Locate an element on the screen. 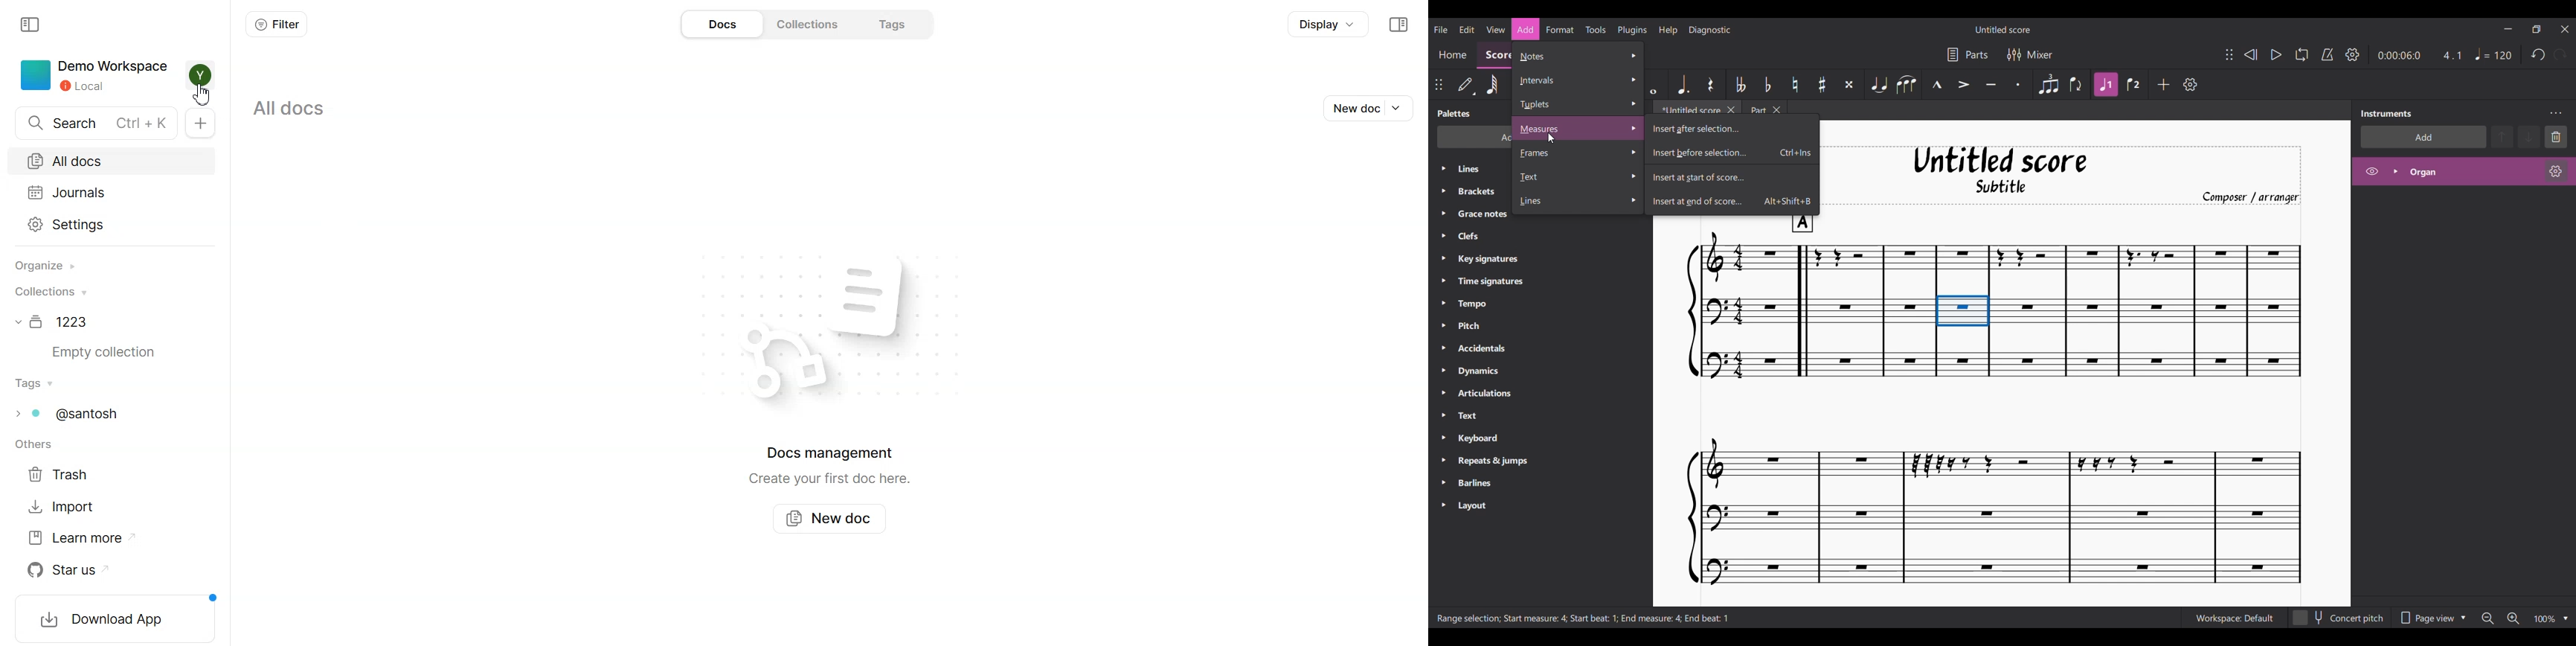 The height and width of the screenshot is (672, 2576). Metronome is located at coordinates (2327, 55).